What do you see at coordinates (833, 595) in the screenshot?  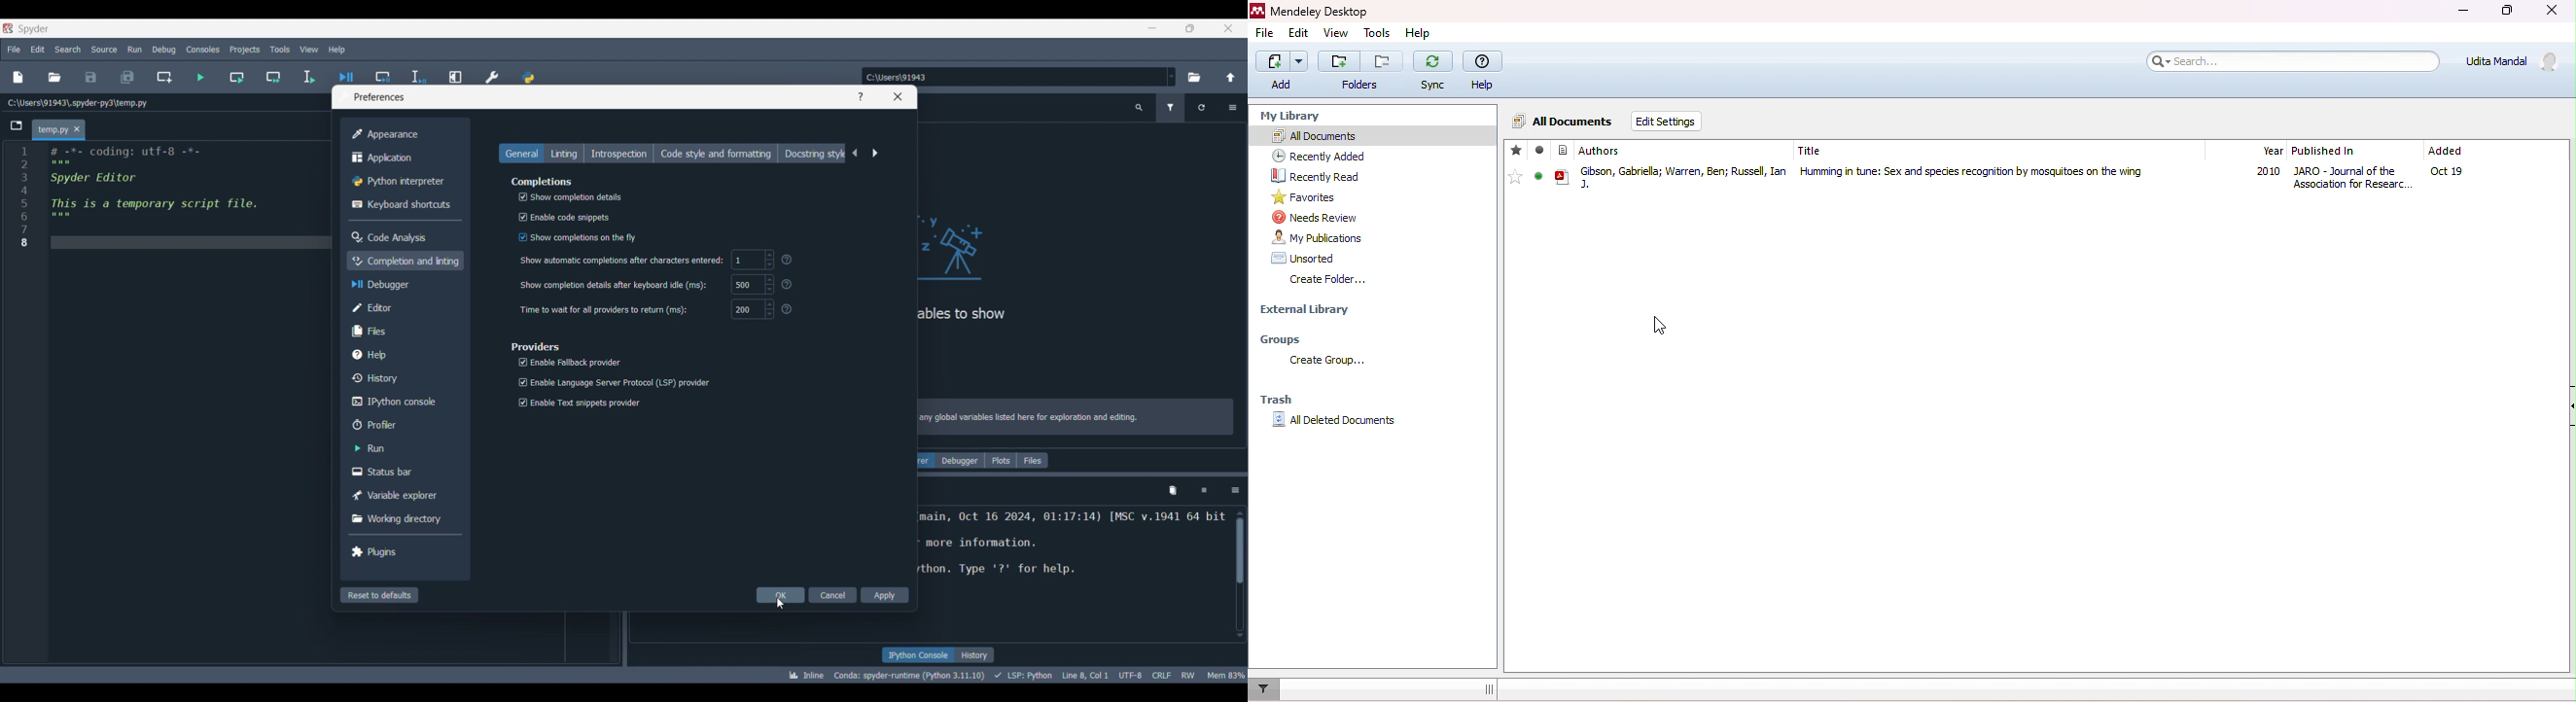 I see `Cancel` at bounding box center [833, 595].